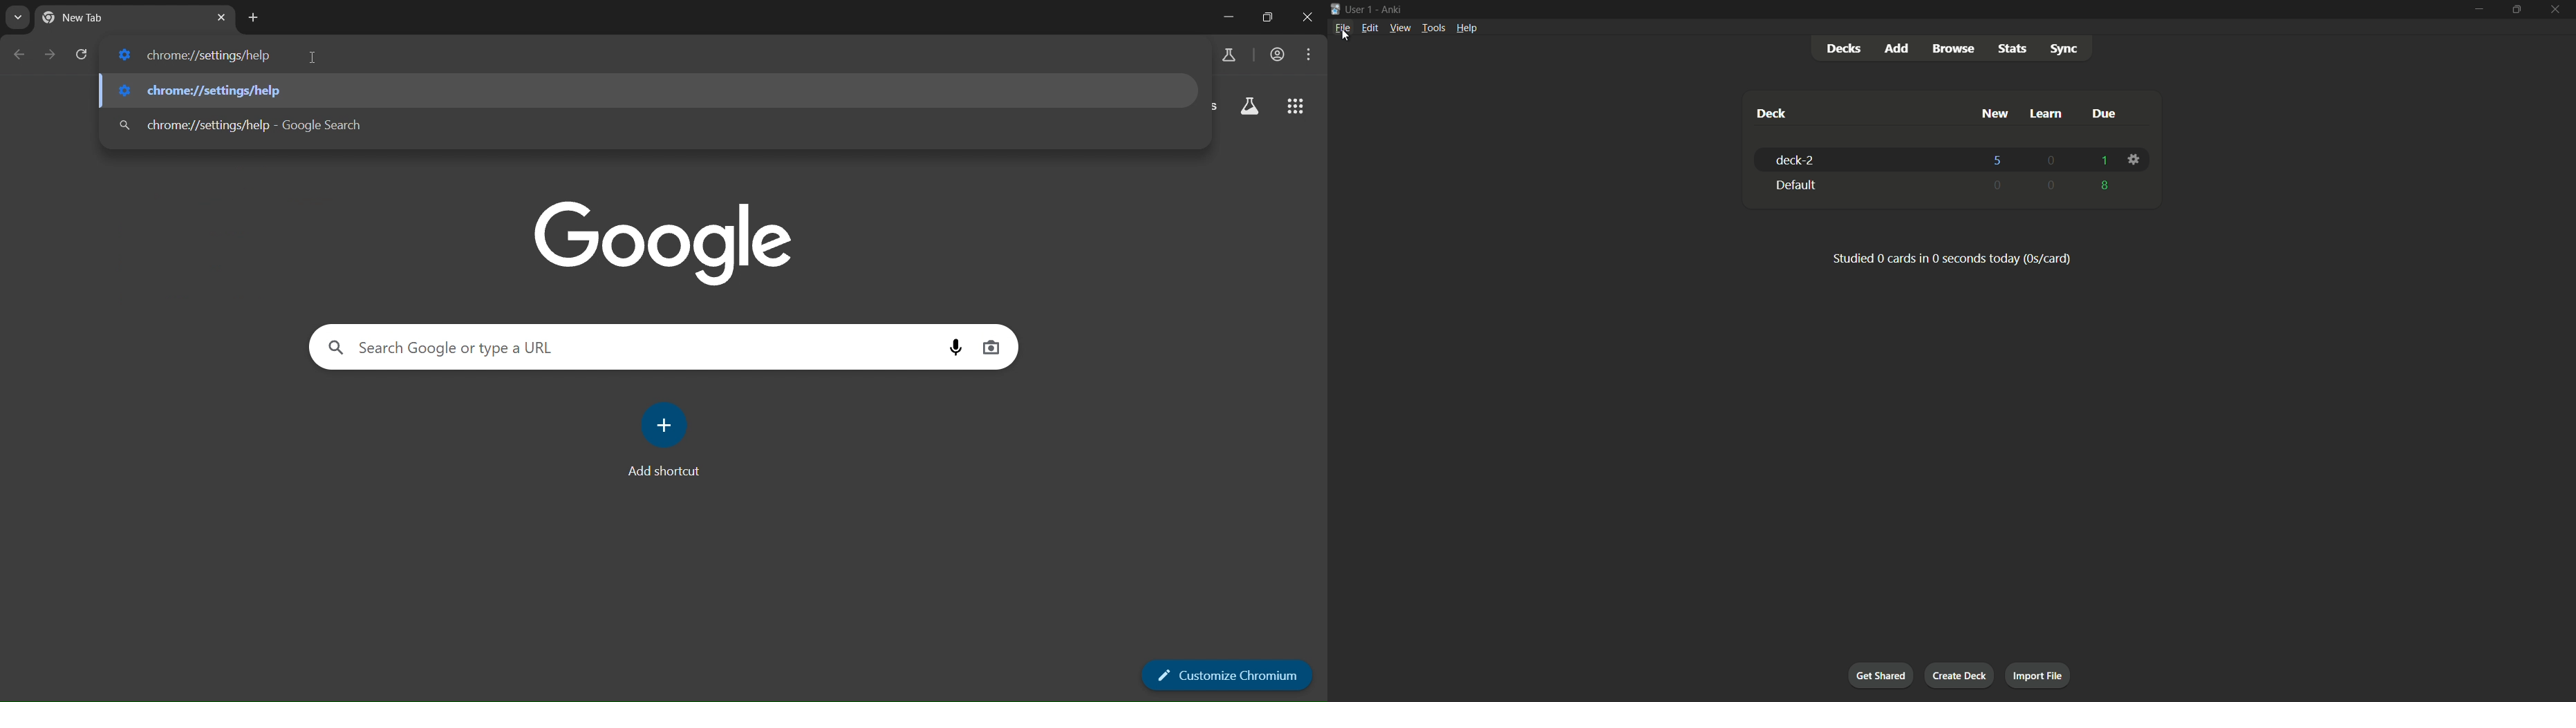  I want to click on Browse, so click(1955, 49).